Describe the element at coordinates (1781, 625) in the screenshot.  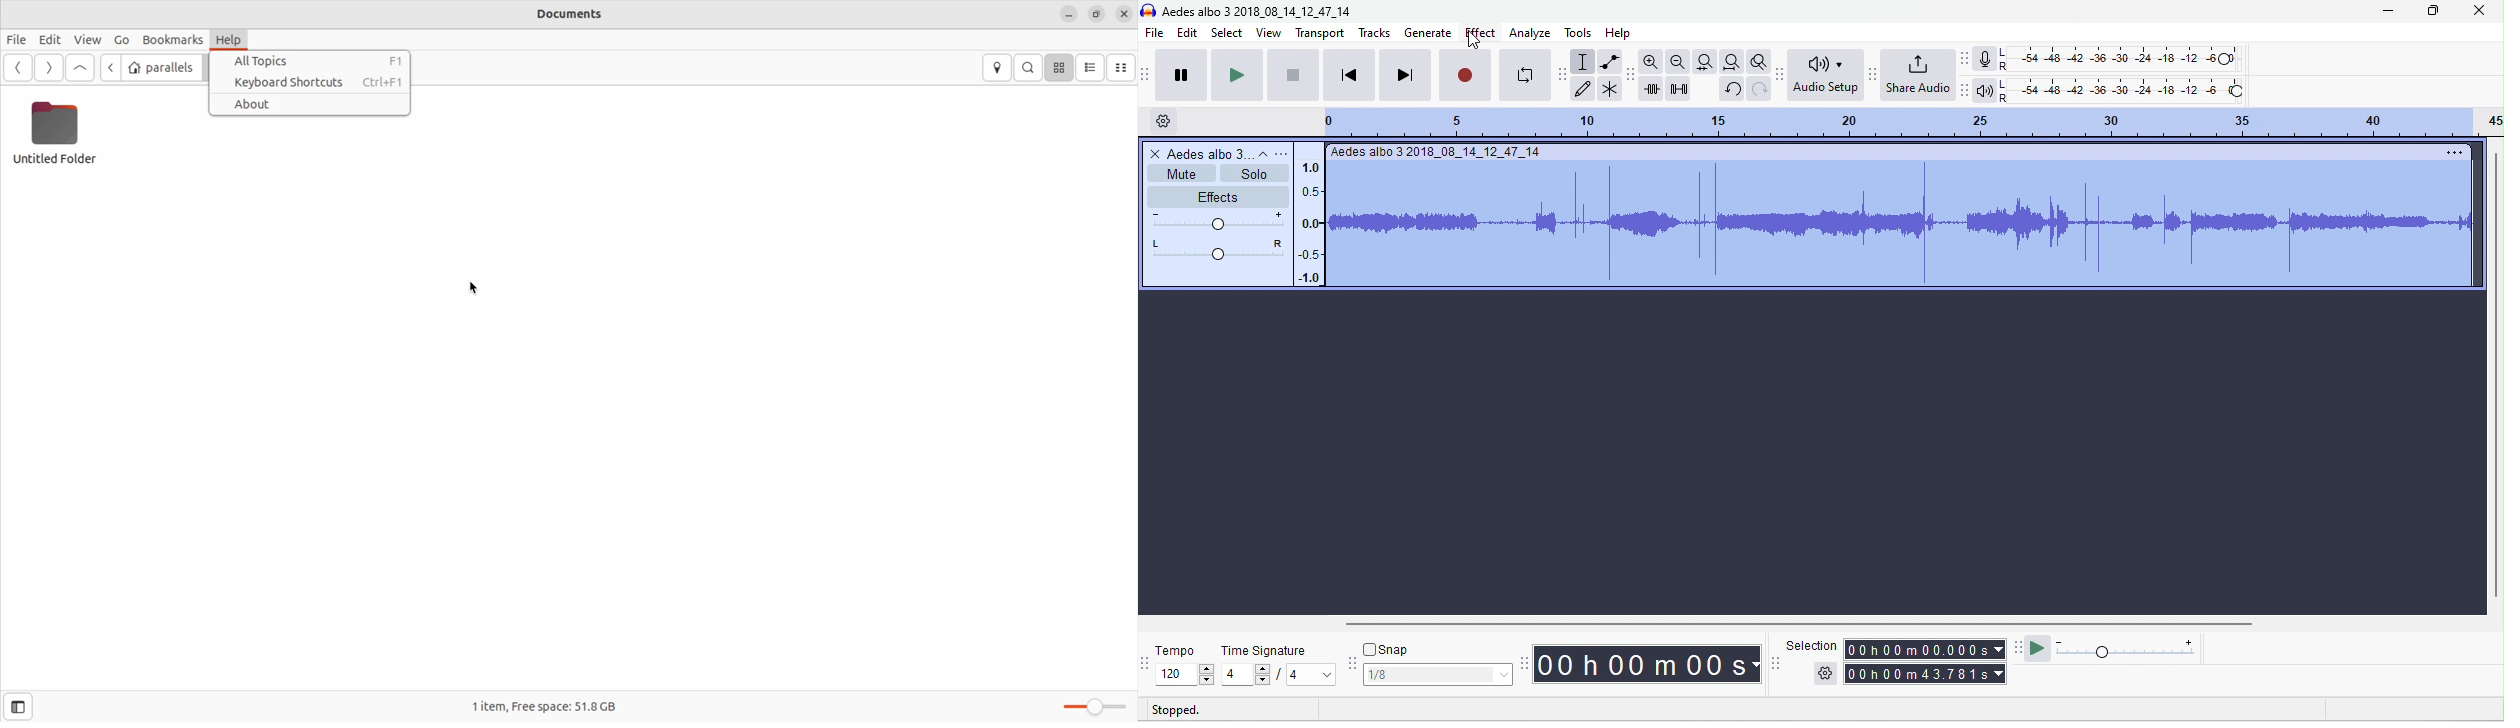
I see `horizontal scroll bar` at that location.